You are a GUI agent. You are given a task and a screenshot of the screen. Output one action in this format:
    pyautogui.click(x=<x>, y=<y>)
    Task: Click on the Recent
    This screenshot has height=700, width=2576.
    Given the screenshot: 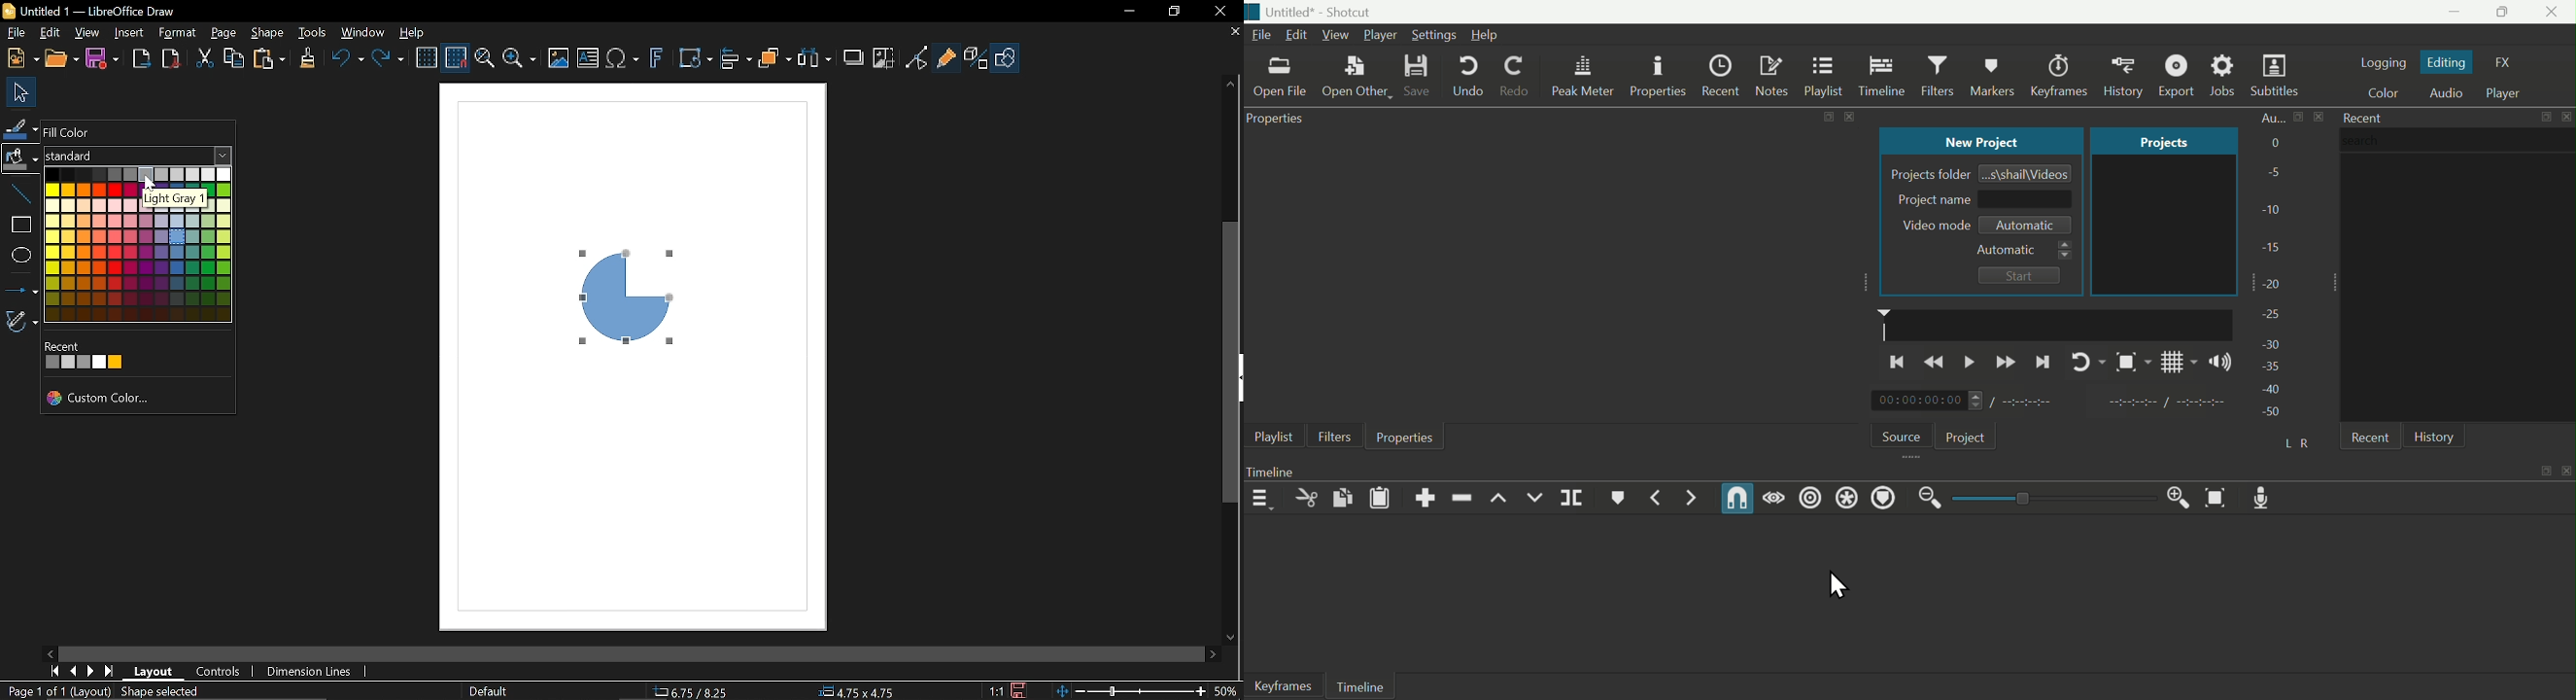 What is the action you would take?
    pyautogui.click(x=1724, y=75)
    